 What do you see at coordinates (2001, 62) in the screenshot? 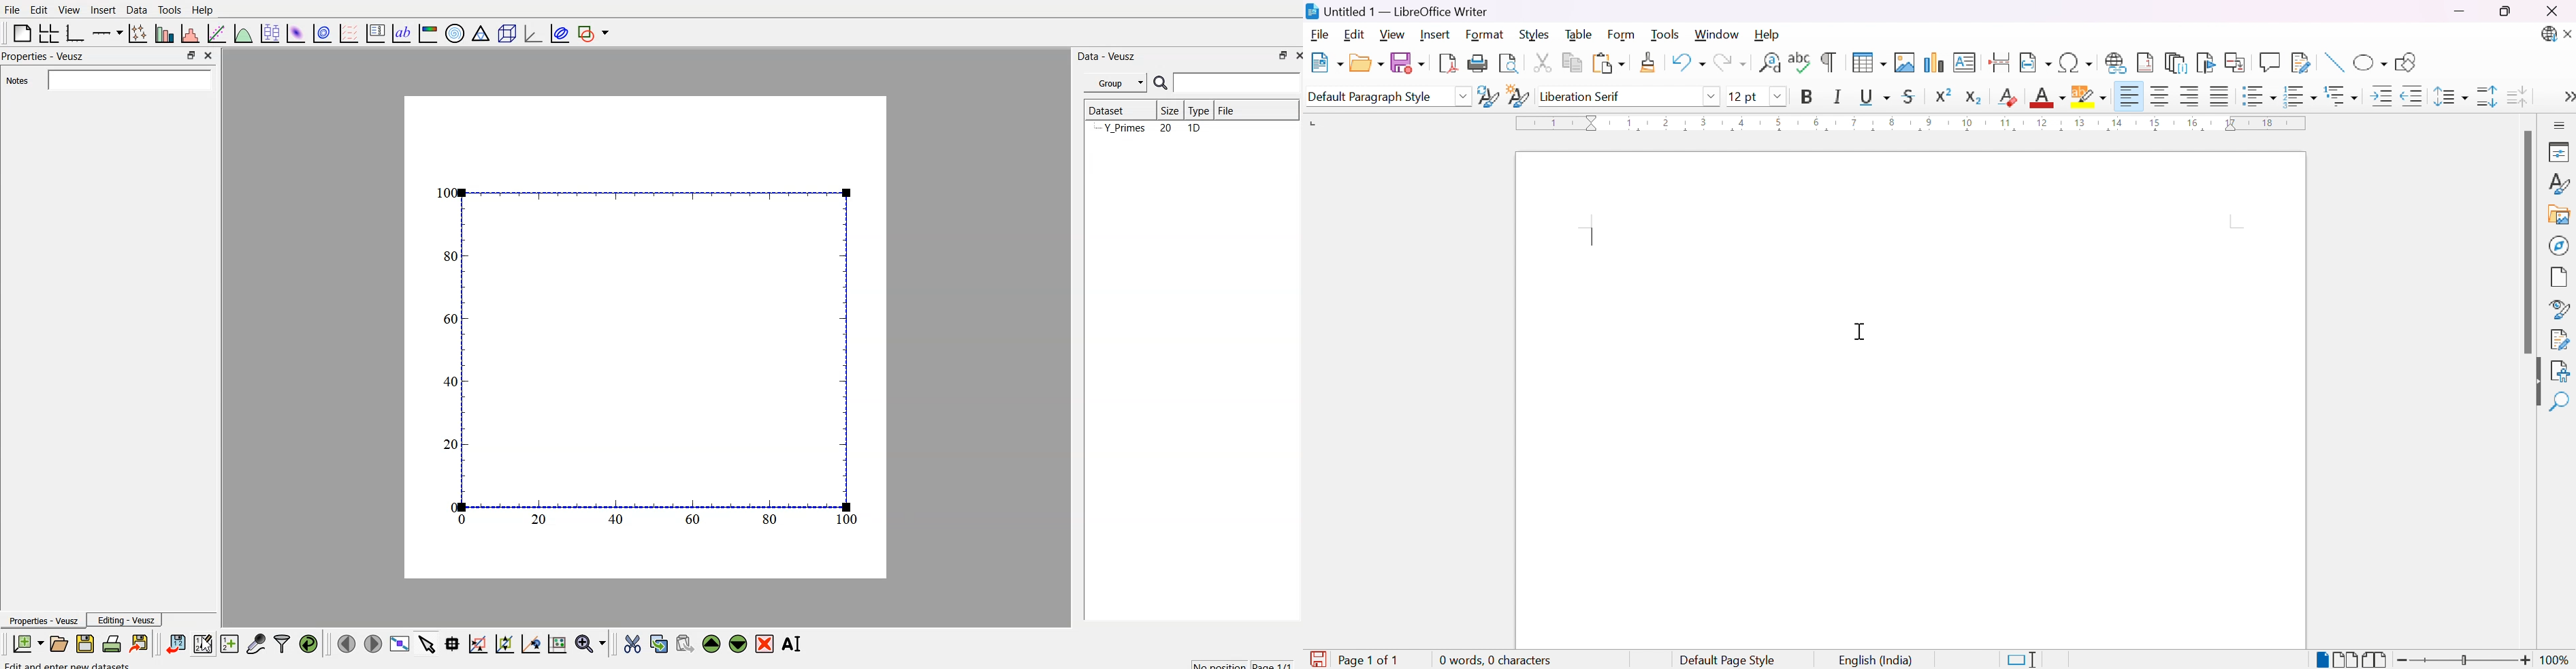
I see `Insert page break` at bounding box center [2001, 62].